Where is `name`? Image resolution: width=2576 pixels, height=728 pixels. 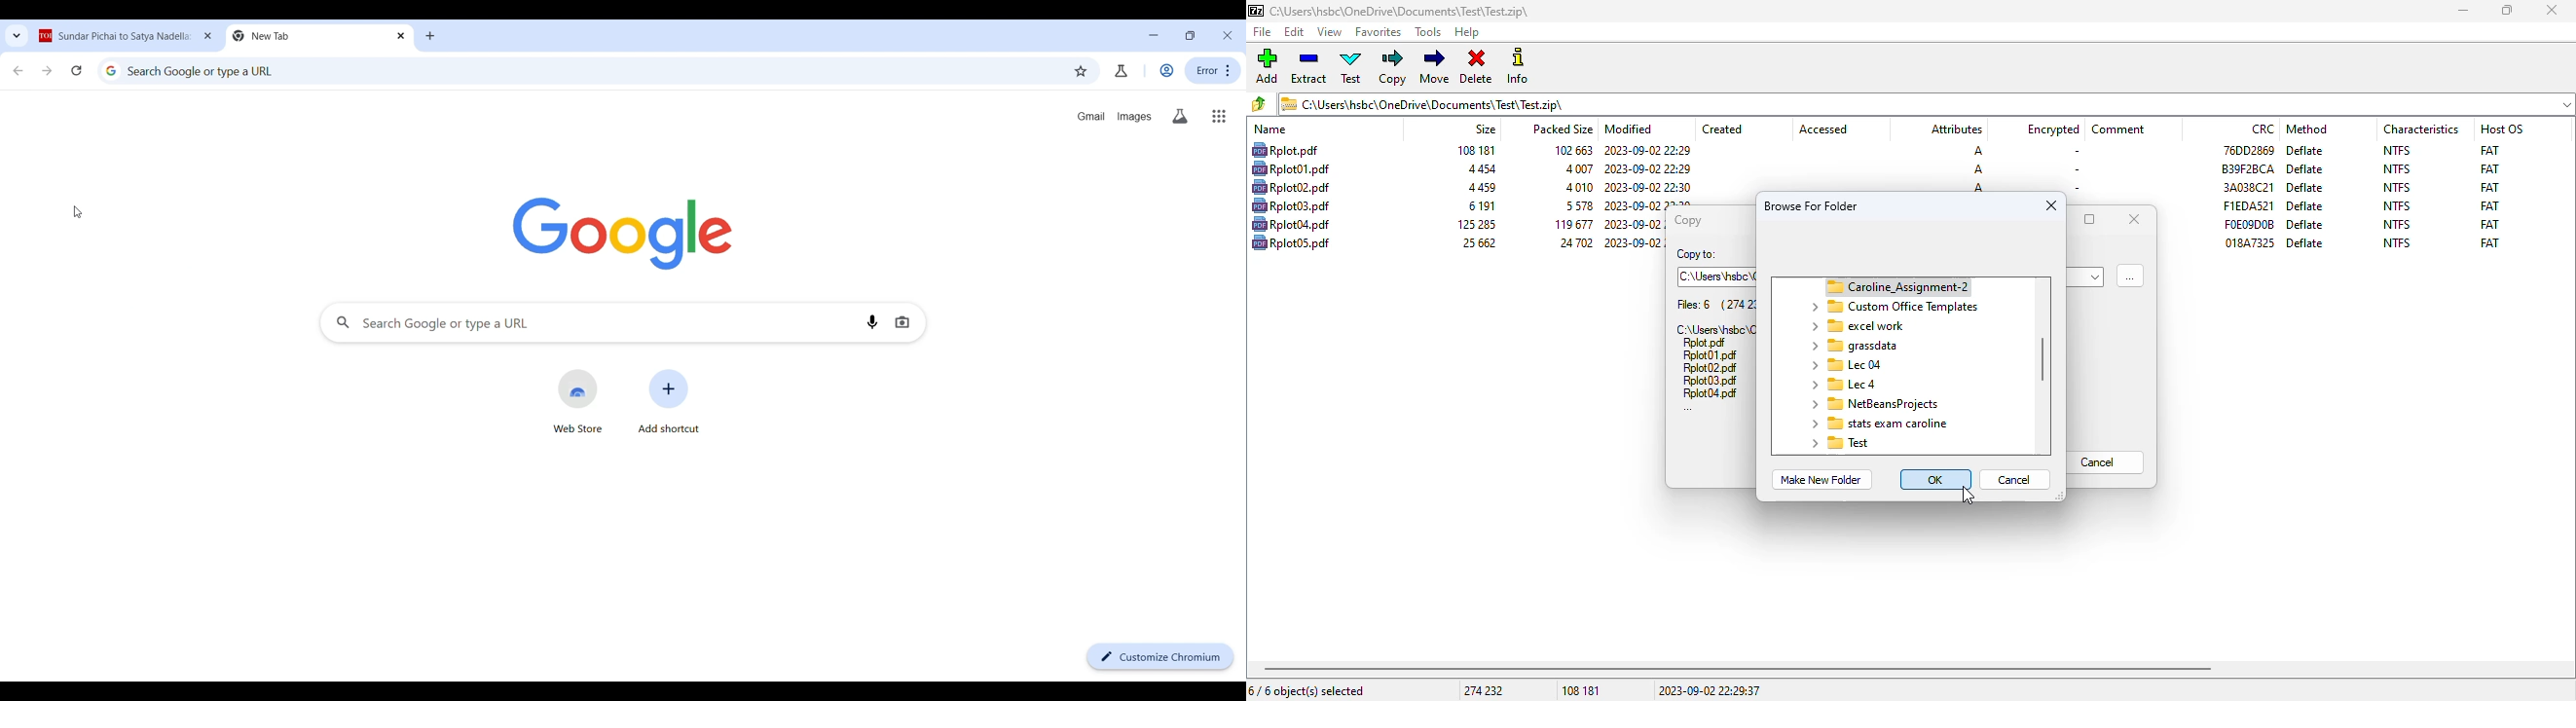 name is located at coordinates (1270, 129).